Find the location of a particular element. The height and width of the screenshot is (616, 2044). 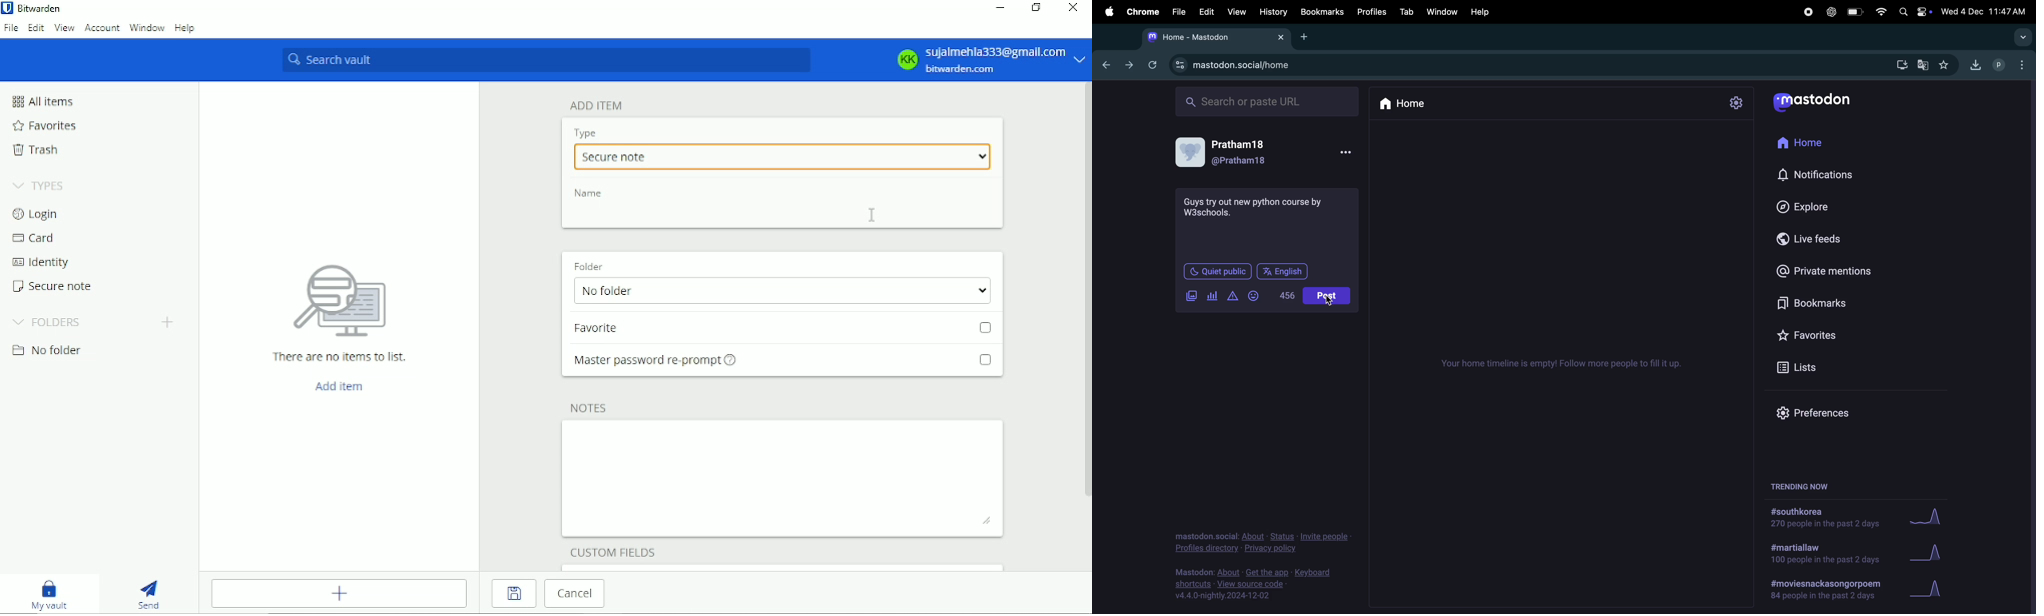

Graph is located at coordinates (1929, 516).